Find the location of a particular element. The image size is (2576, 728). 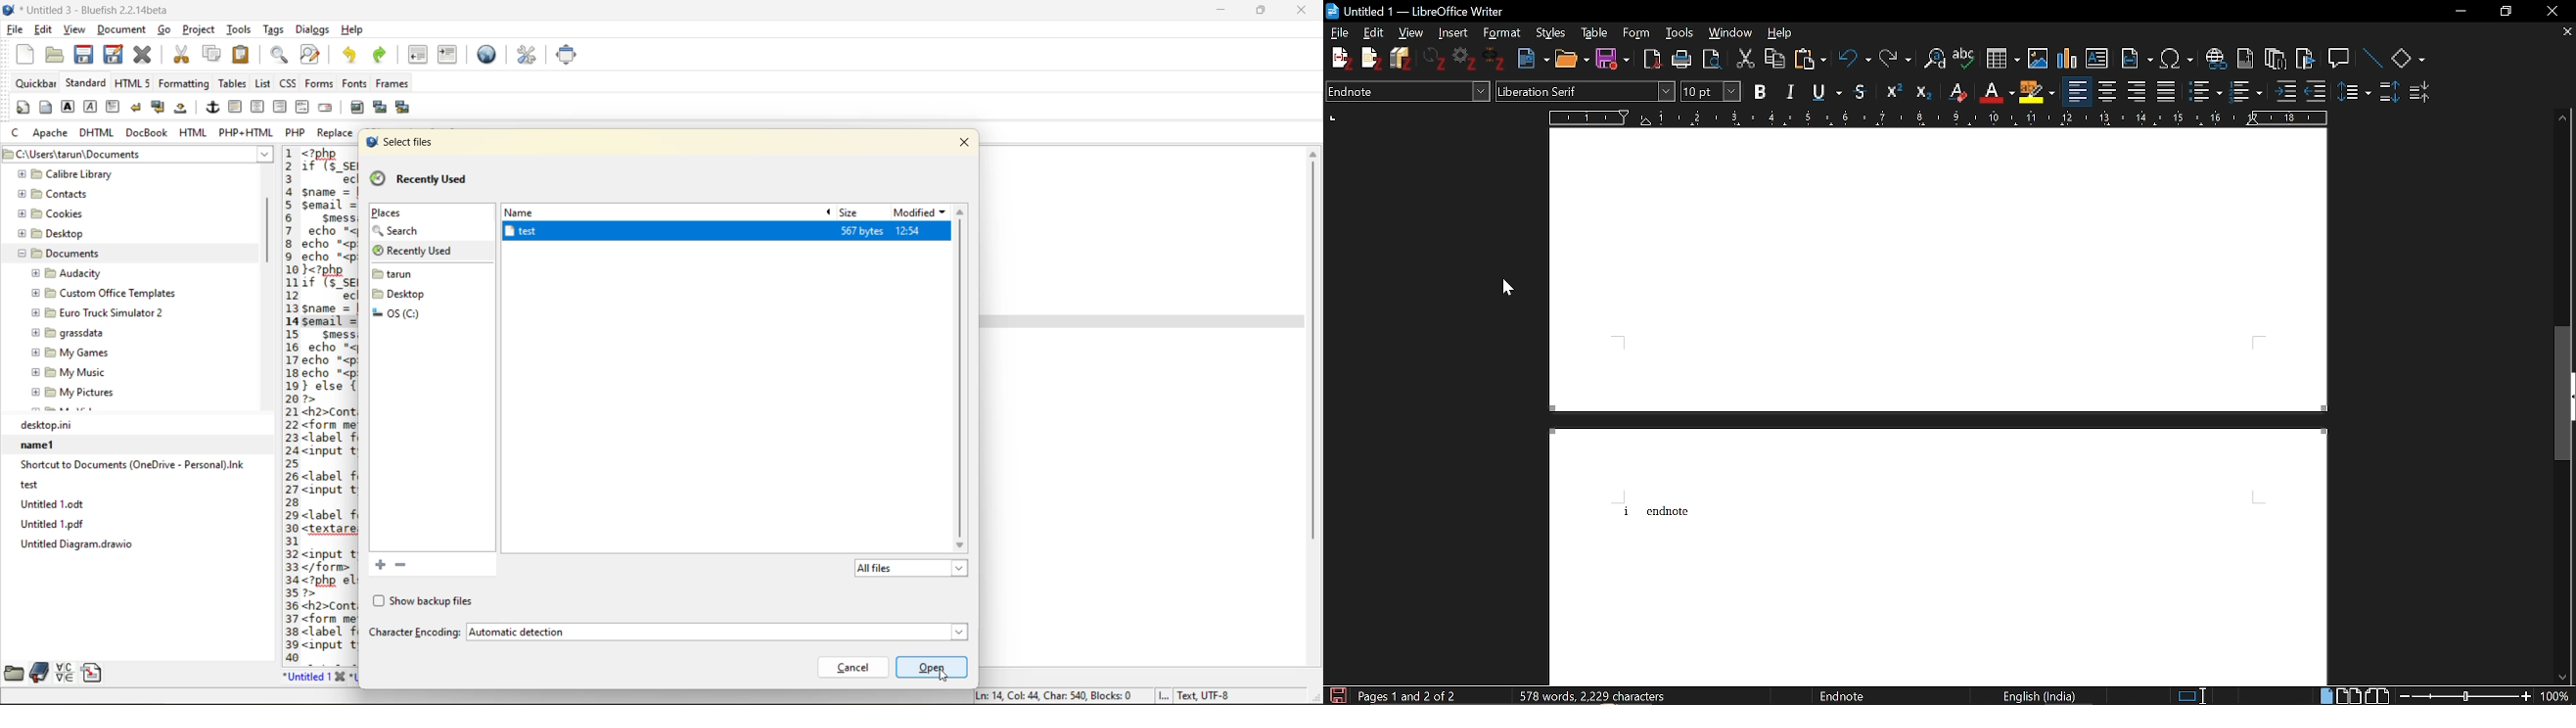

standard is located at coordinates (86, 83).